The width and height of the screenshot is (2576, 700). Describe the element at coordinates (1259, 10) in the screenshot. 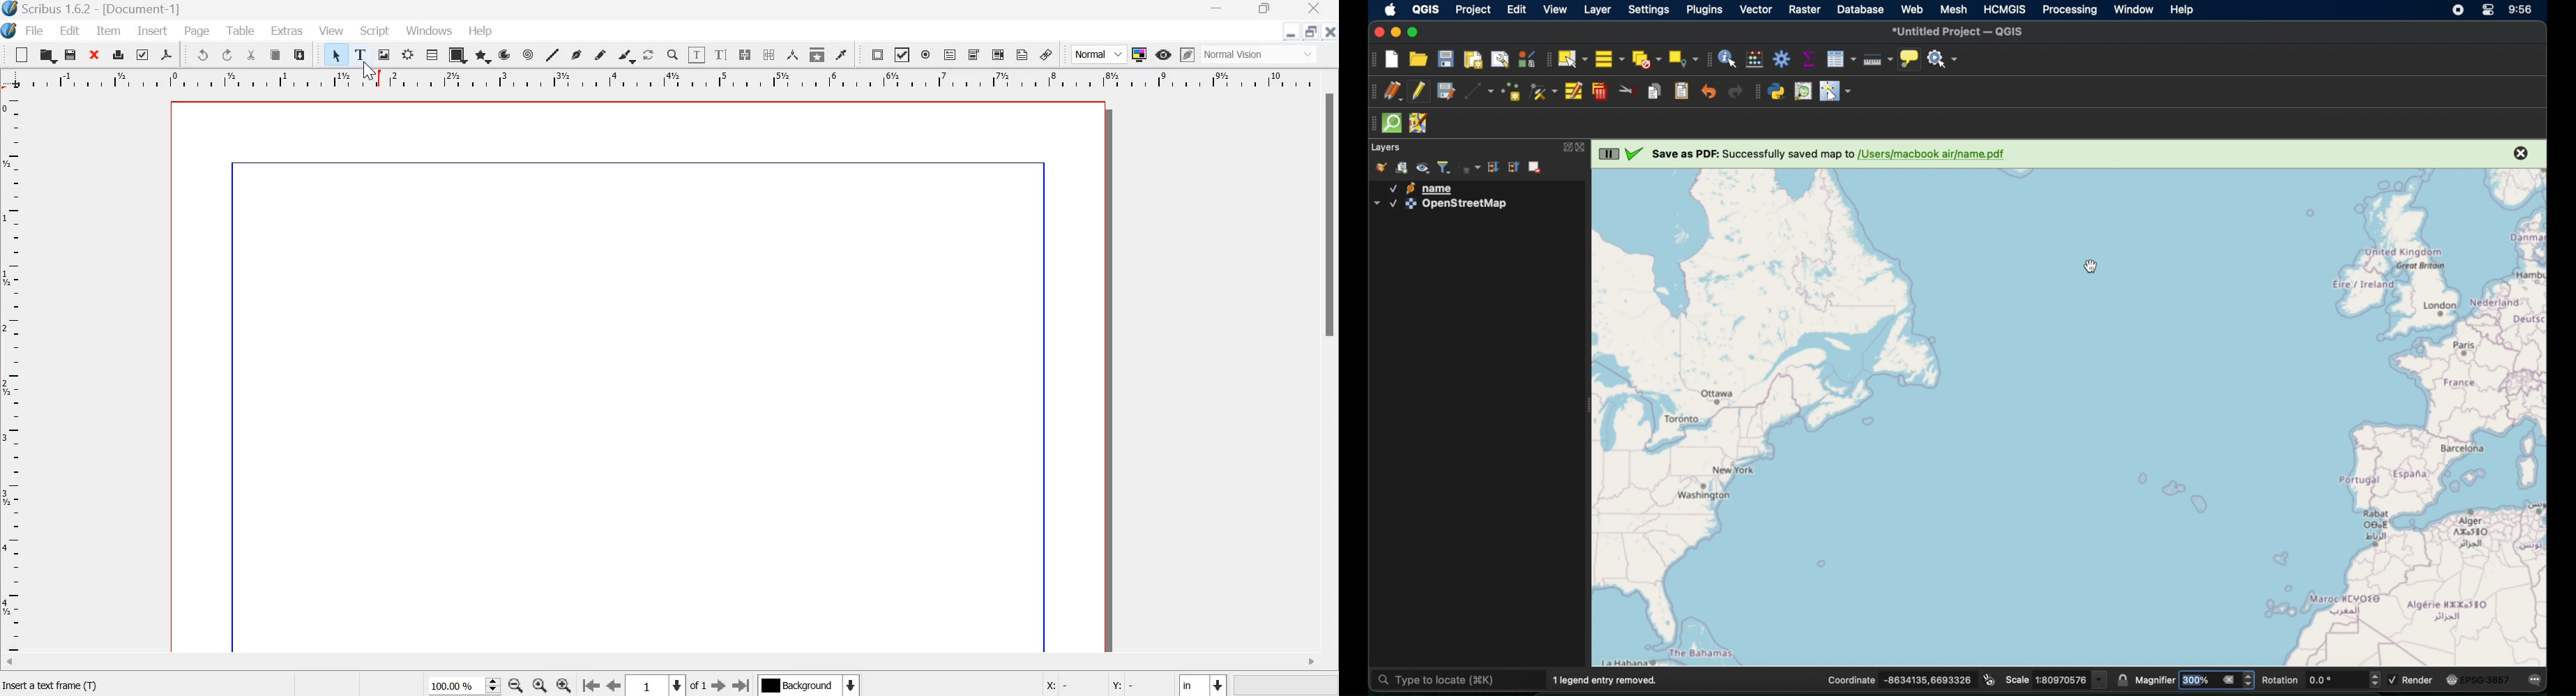

I see `Maximize` at that location.